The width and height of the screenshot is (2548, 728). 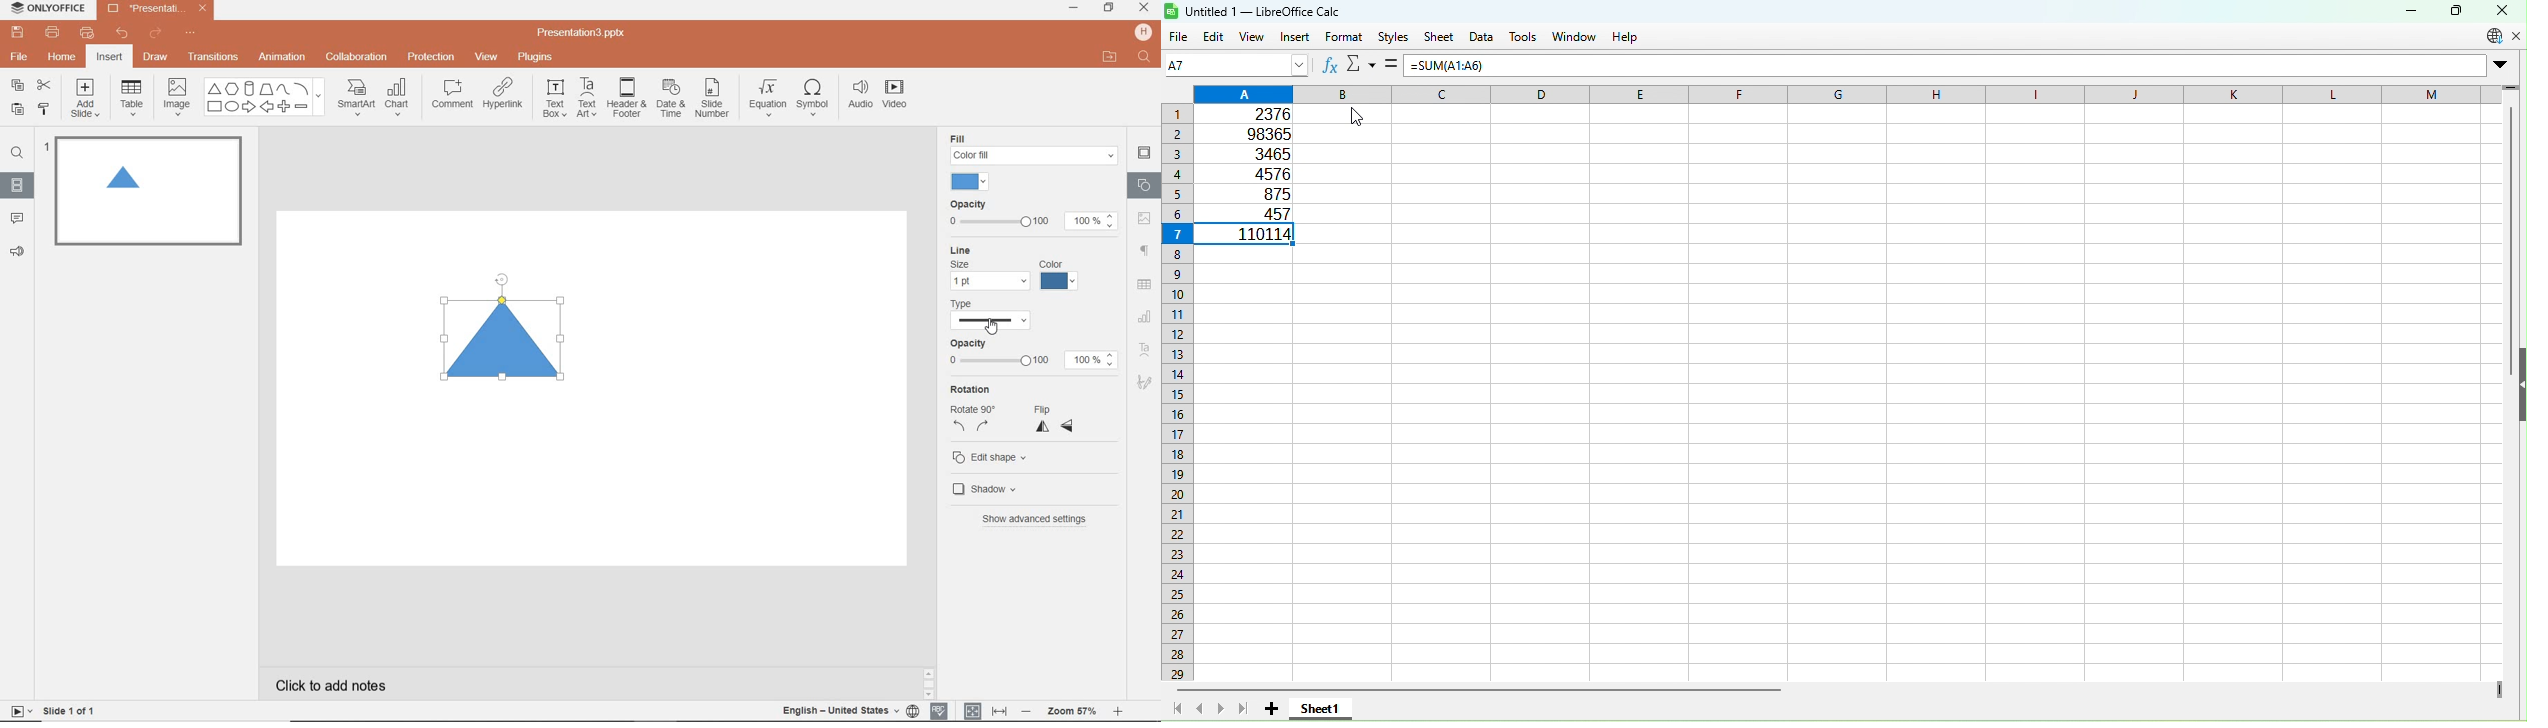 I want to click on Edit, so click(x=1214, y=38).